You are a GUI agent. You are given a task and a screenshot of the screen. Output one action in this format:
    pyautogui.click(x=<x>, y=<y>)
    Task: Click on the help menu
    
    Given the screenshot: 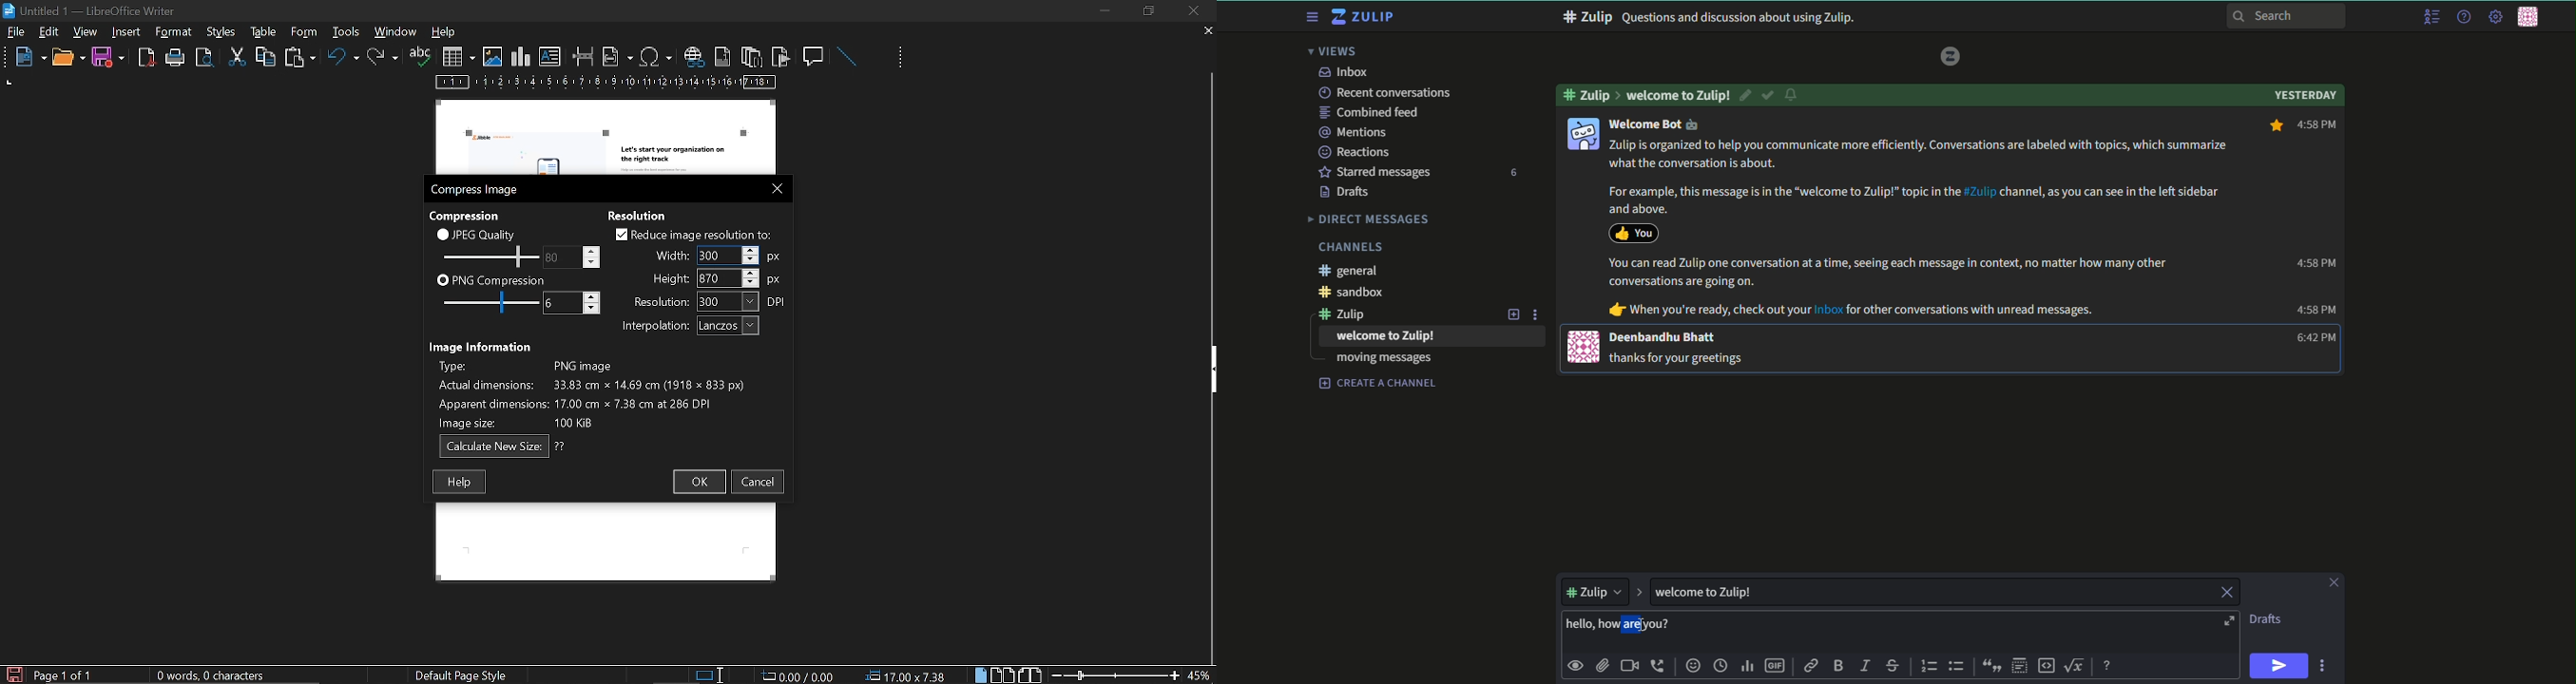 What is the action you would take?
    pyautogui.click(x=2462, y=17)
    